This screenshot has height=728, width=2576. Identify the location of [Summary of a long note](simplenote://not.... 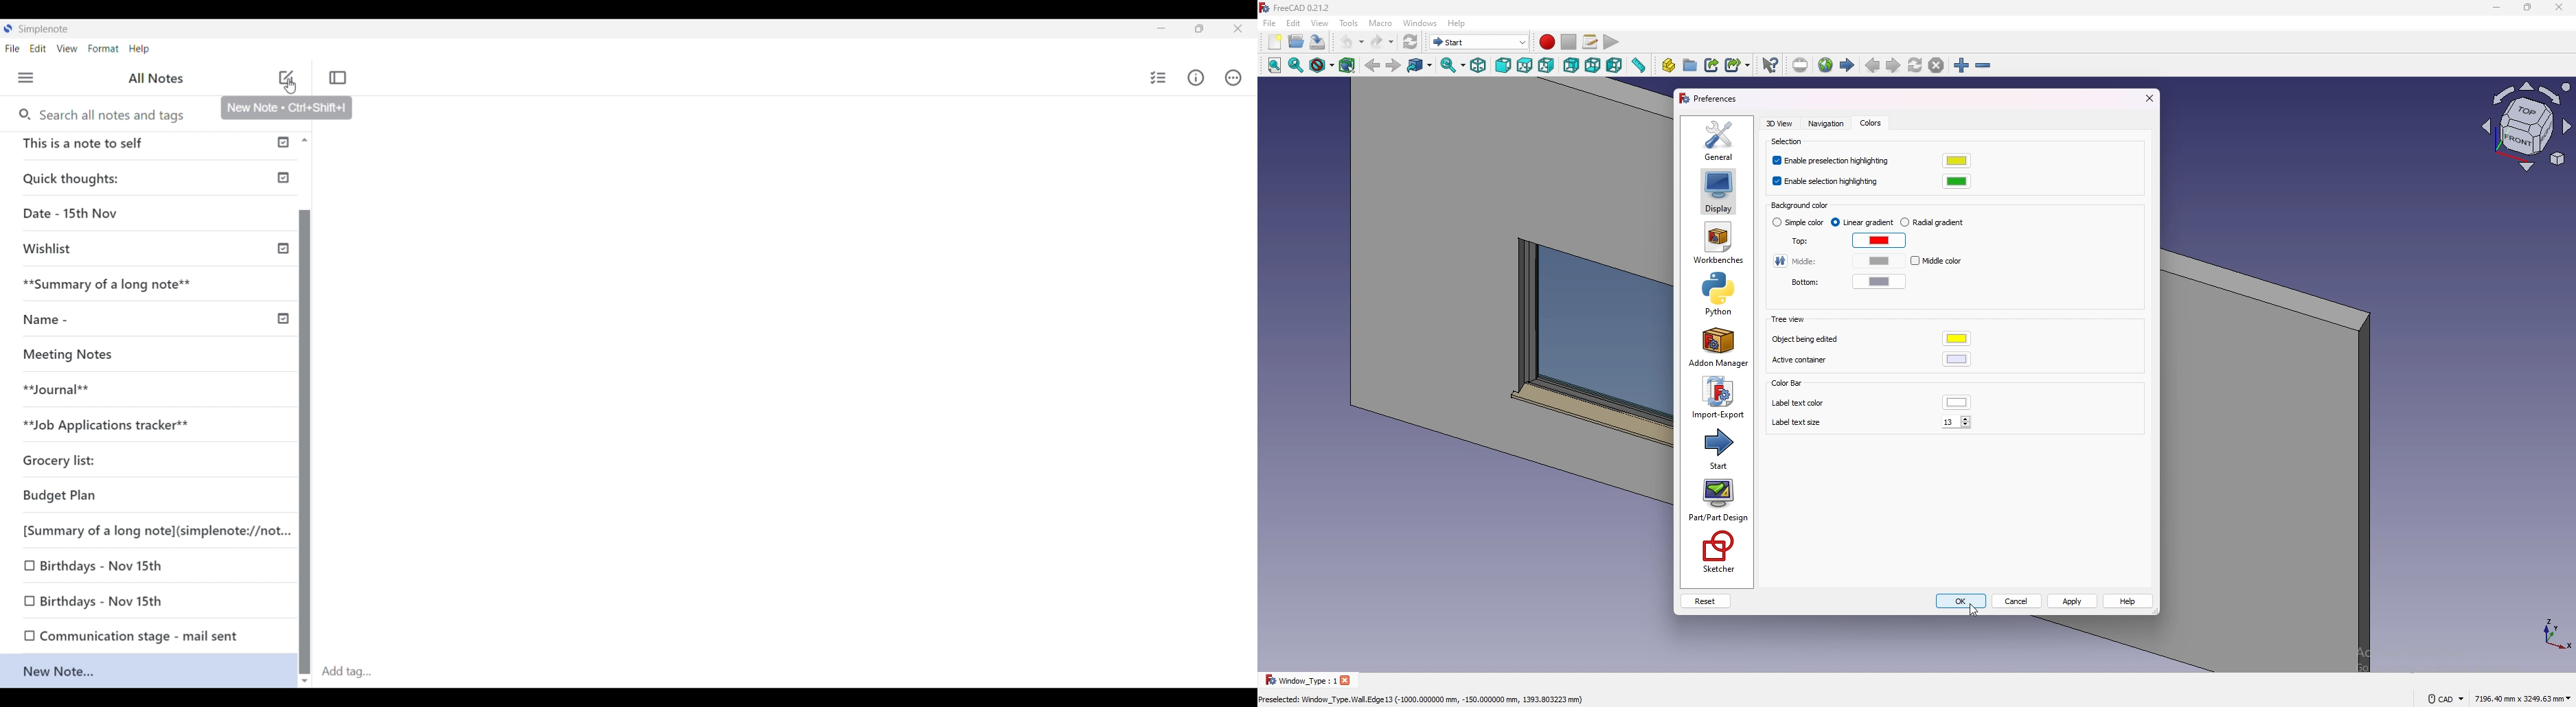
(153, 530).